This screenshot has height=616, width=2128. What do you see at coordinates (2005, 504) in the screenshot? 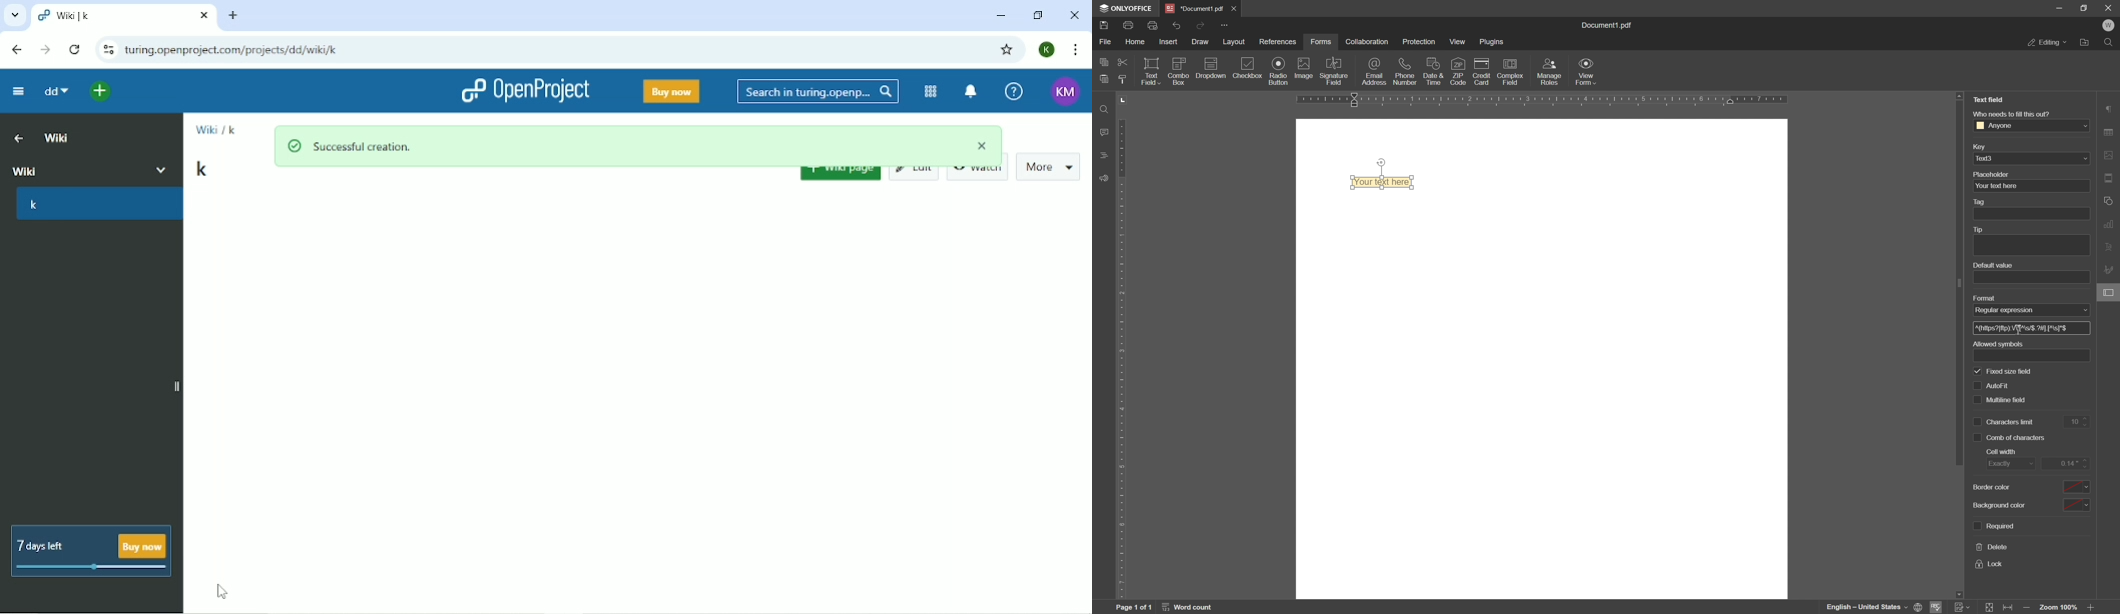
I see `background color` at bounding box center [2005, 504].